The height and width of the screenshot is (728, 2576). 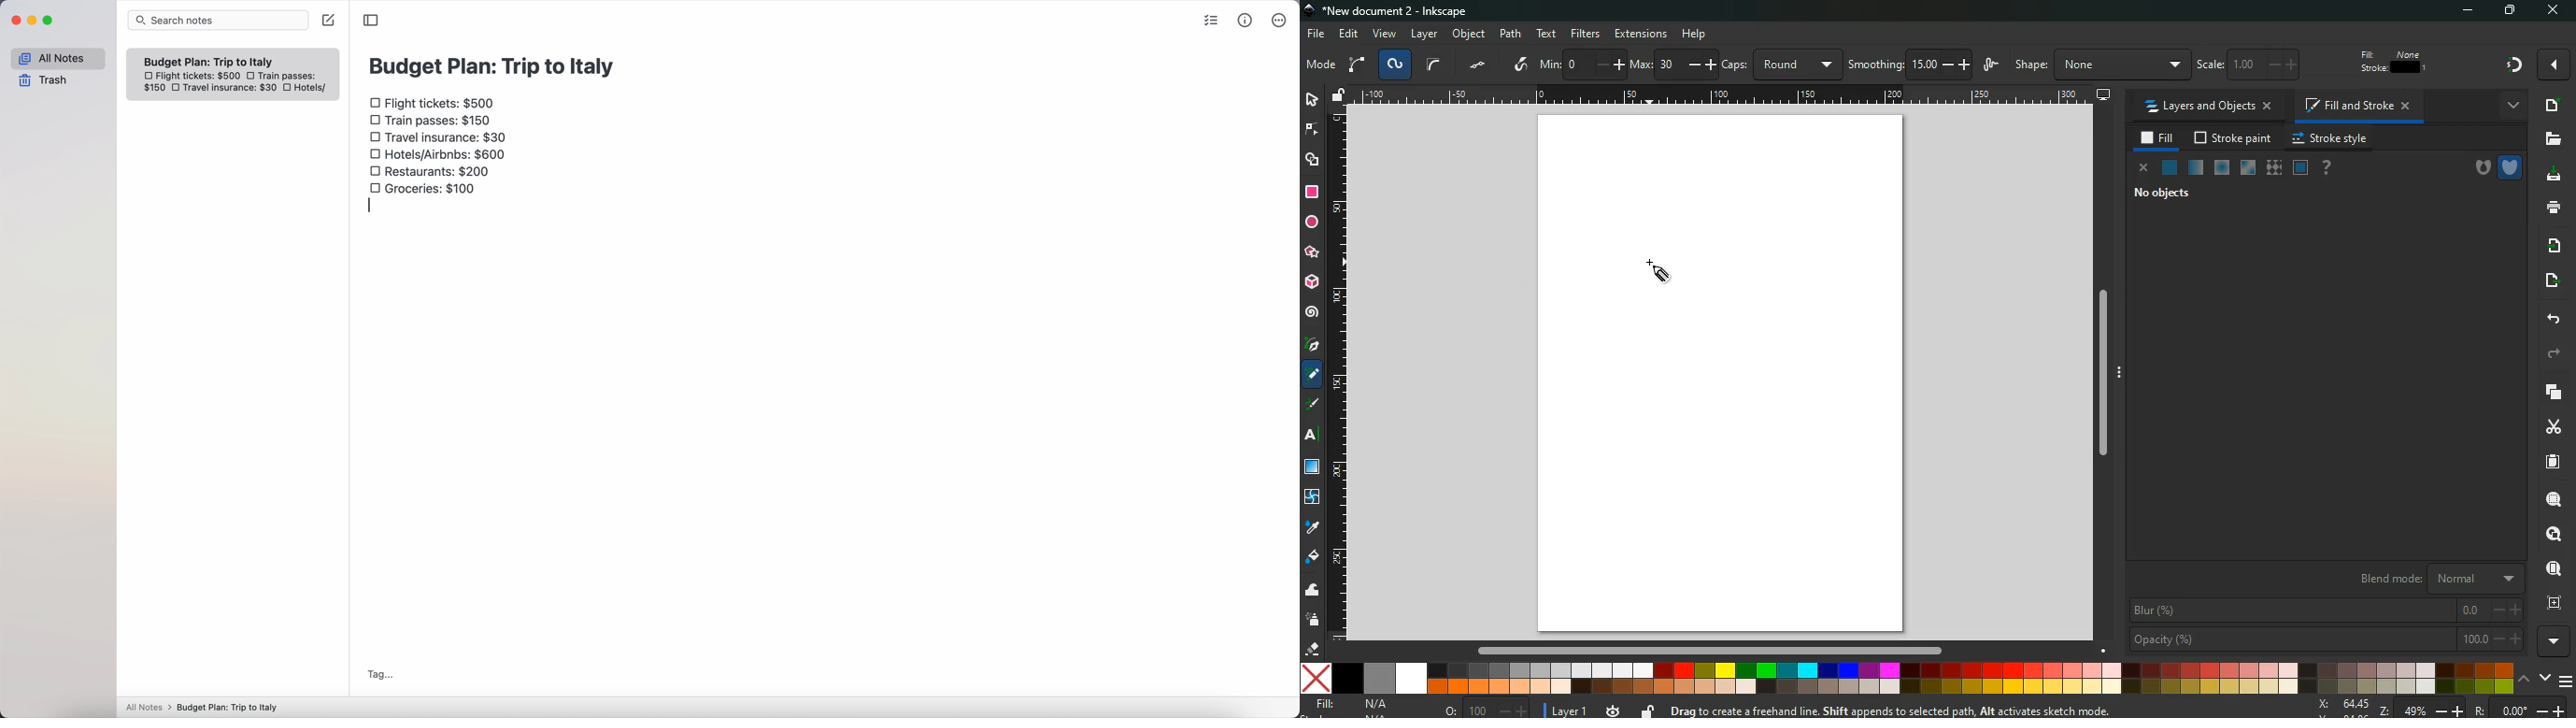 I want to click on stroke style, so click(x=2333, y=137).